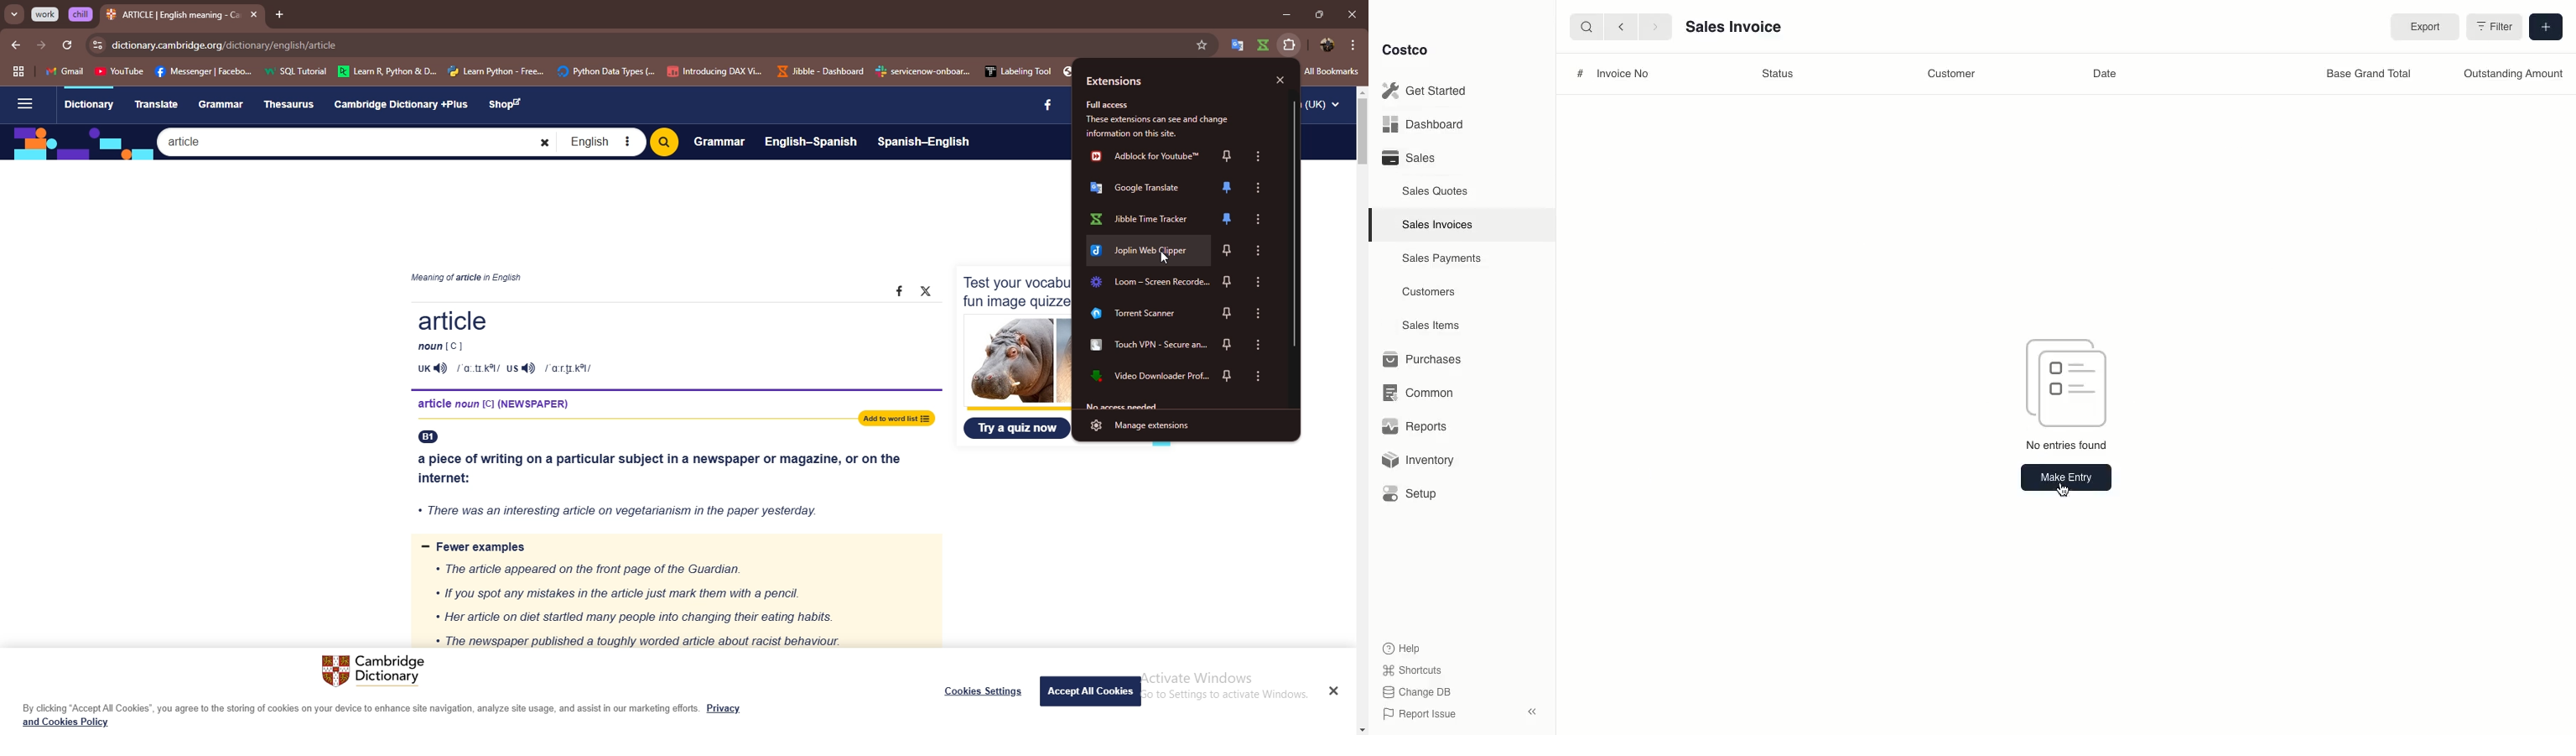  Describe the element at coordinates (19, 72) in the screenshot. I see `tab groups` at that location.